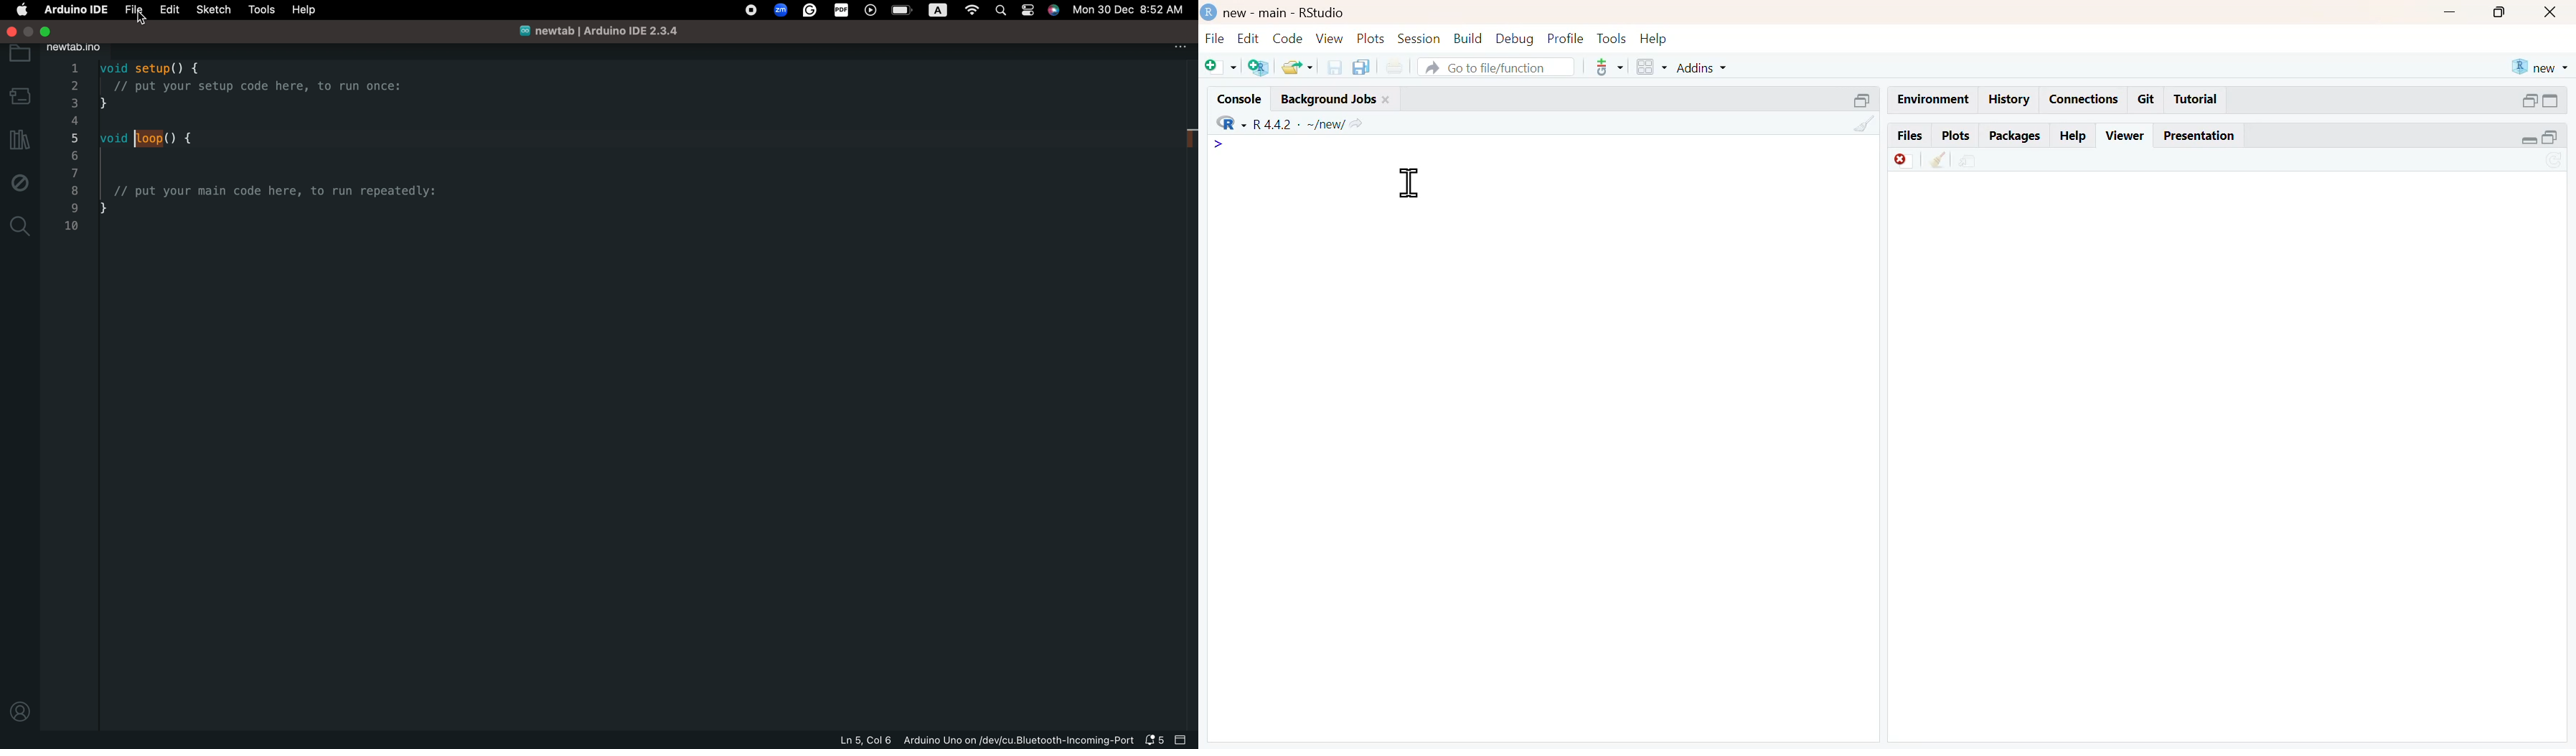  What do you see at coordinates (1336, 67) in the screenshot?
I see `save` at bounding box center [1336, 67].